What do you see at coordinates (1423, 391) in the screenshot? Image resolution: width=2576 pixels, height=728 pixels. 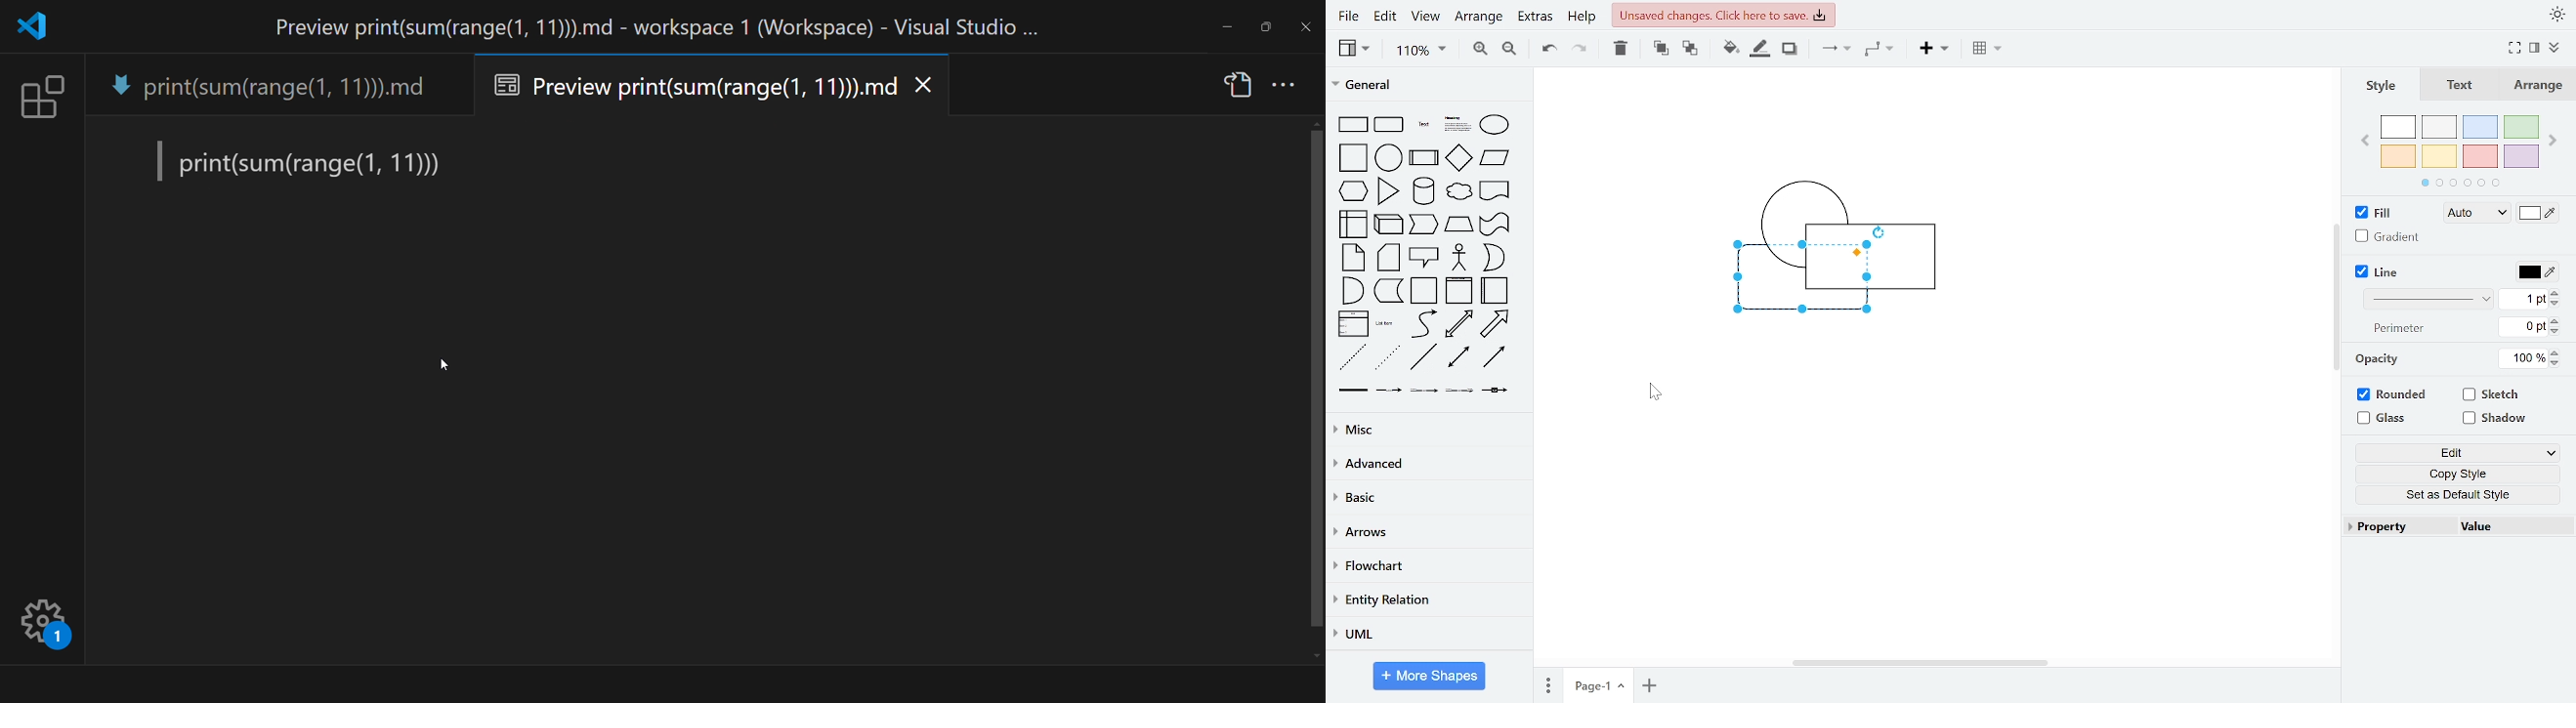 I see `connector with 2 label` at bounding box center [1423, 391].